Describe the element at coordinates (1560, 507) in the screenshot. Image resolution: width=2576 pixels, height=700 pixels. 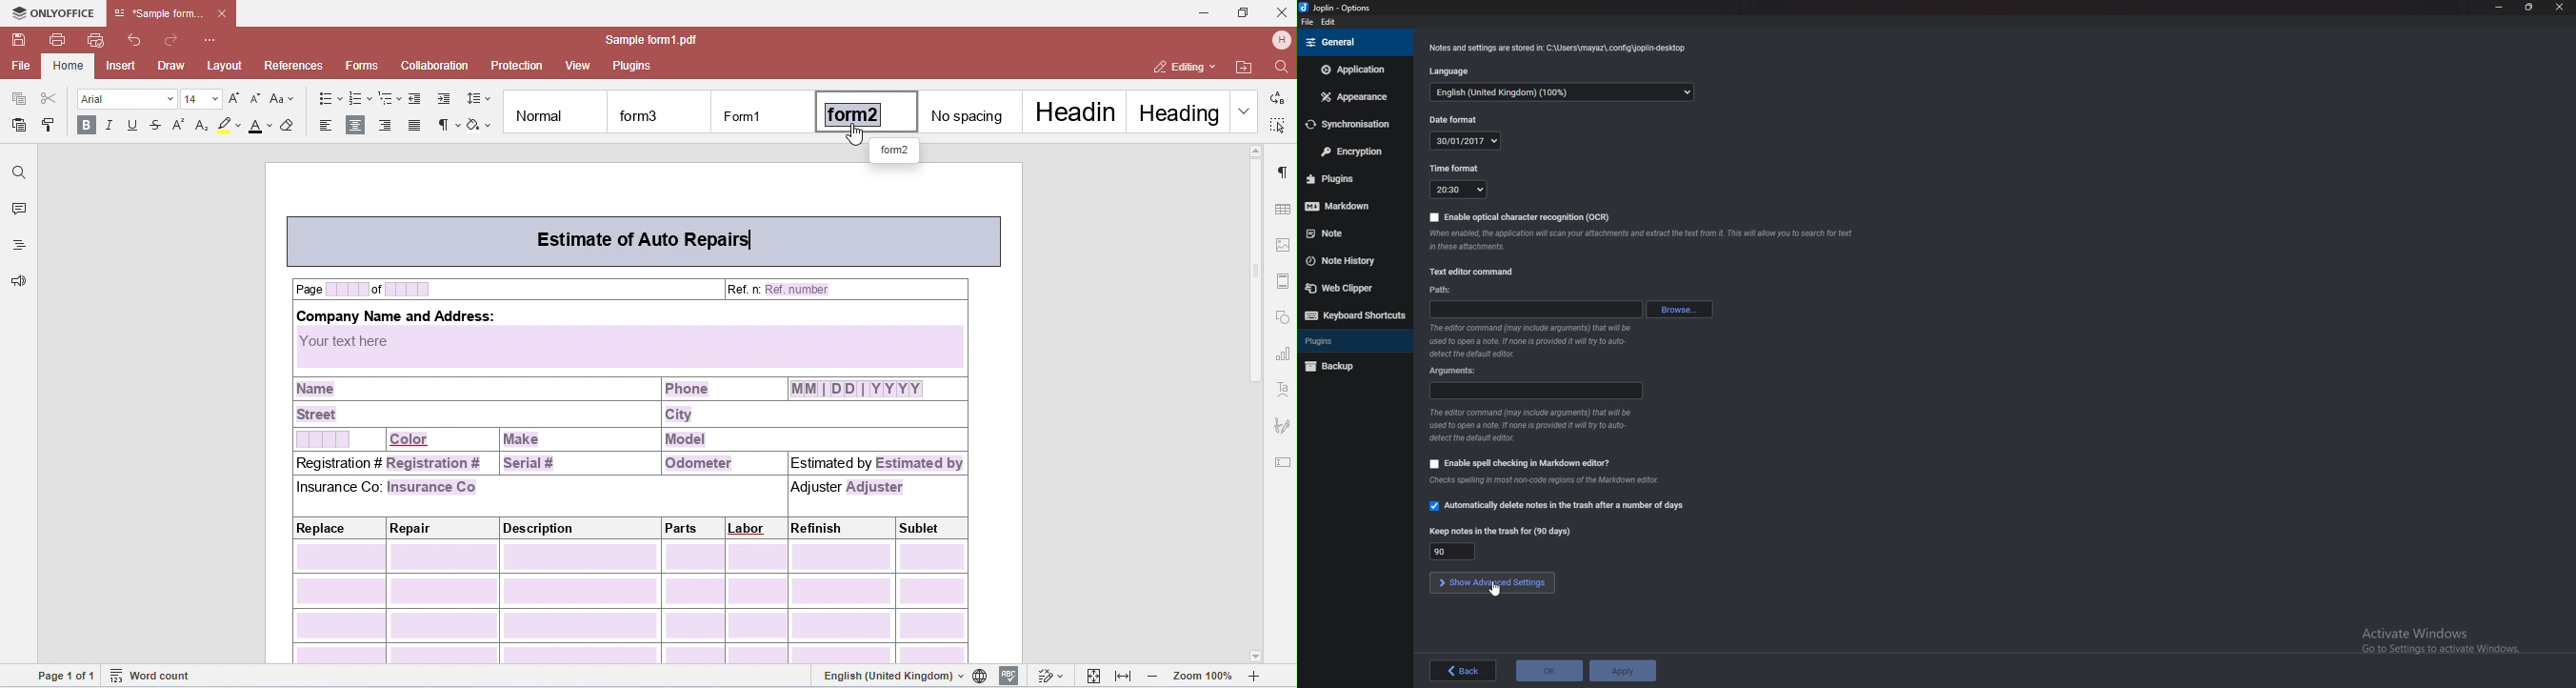
I see `Automatically delete notes` at that location.